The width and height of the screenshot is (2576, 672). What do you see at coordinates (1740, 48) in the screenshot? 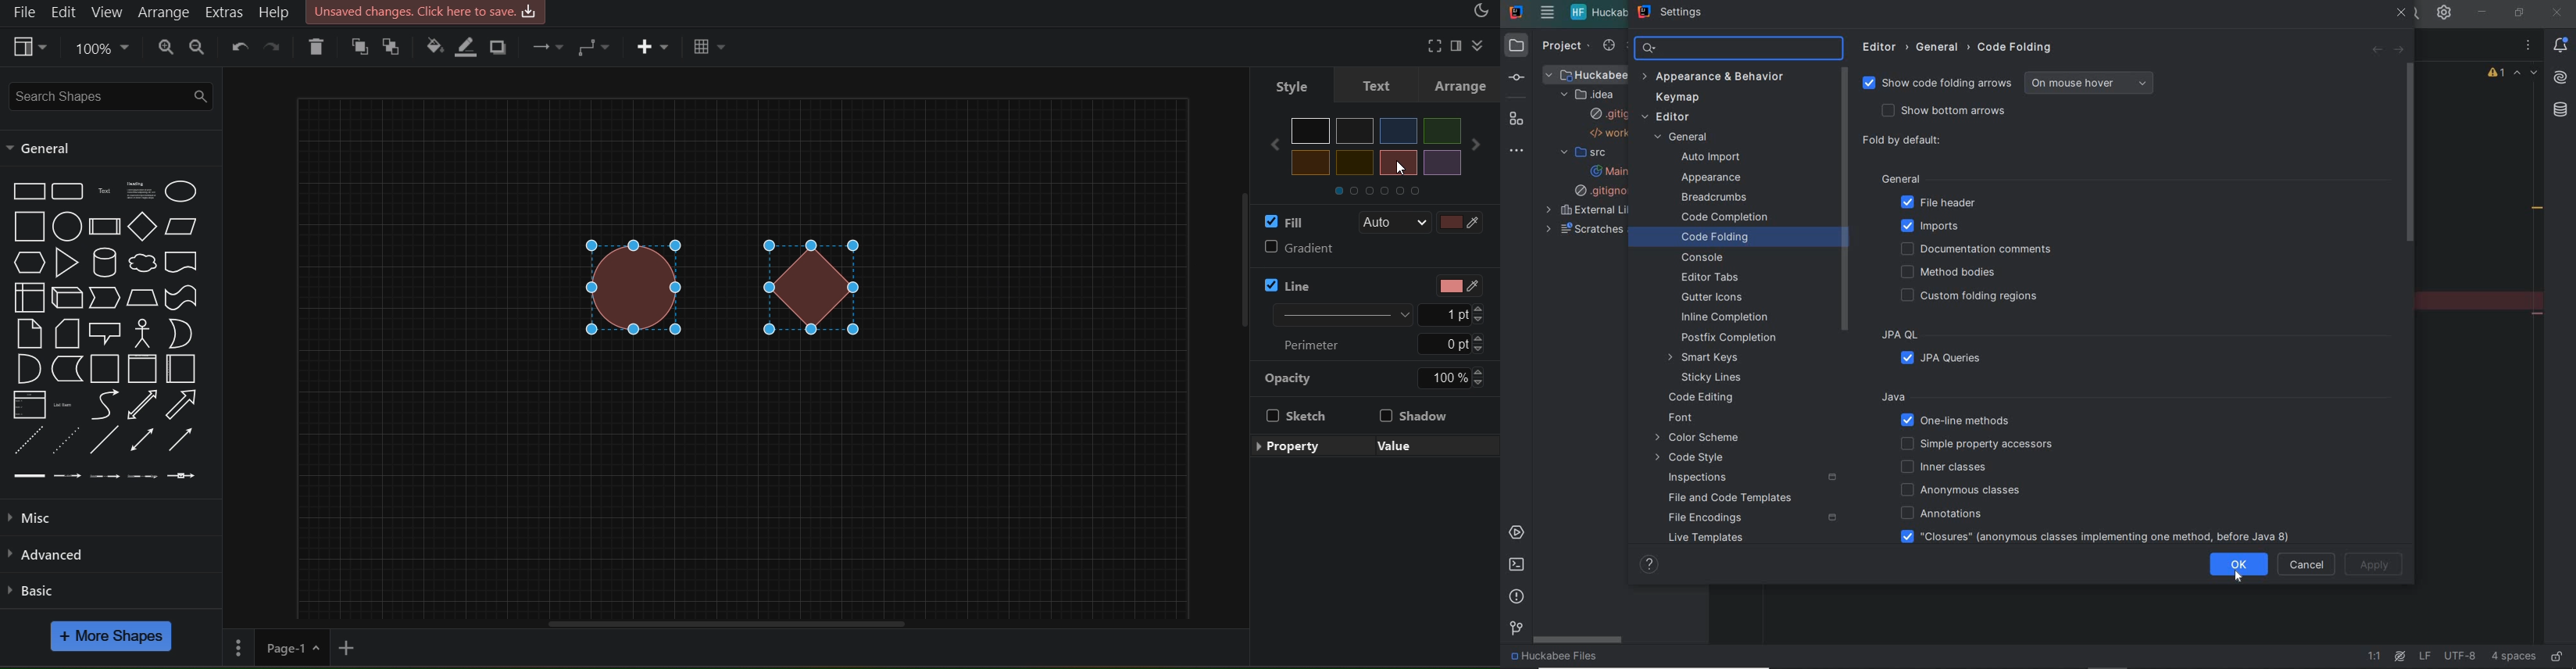
I see `search settings` at bounding box center [1740, 48].